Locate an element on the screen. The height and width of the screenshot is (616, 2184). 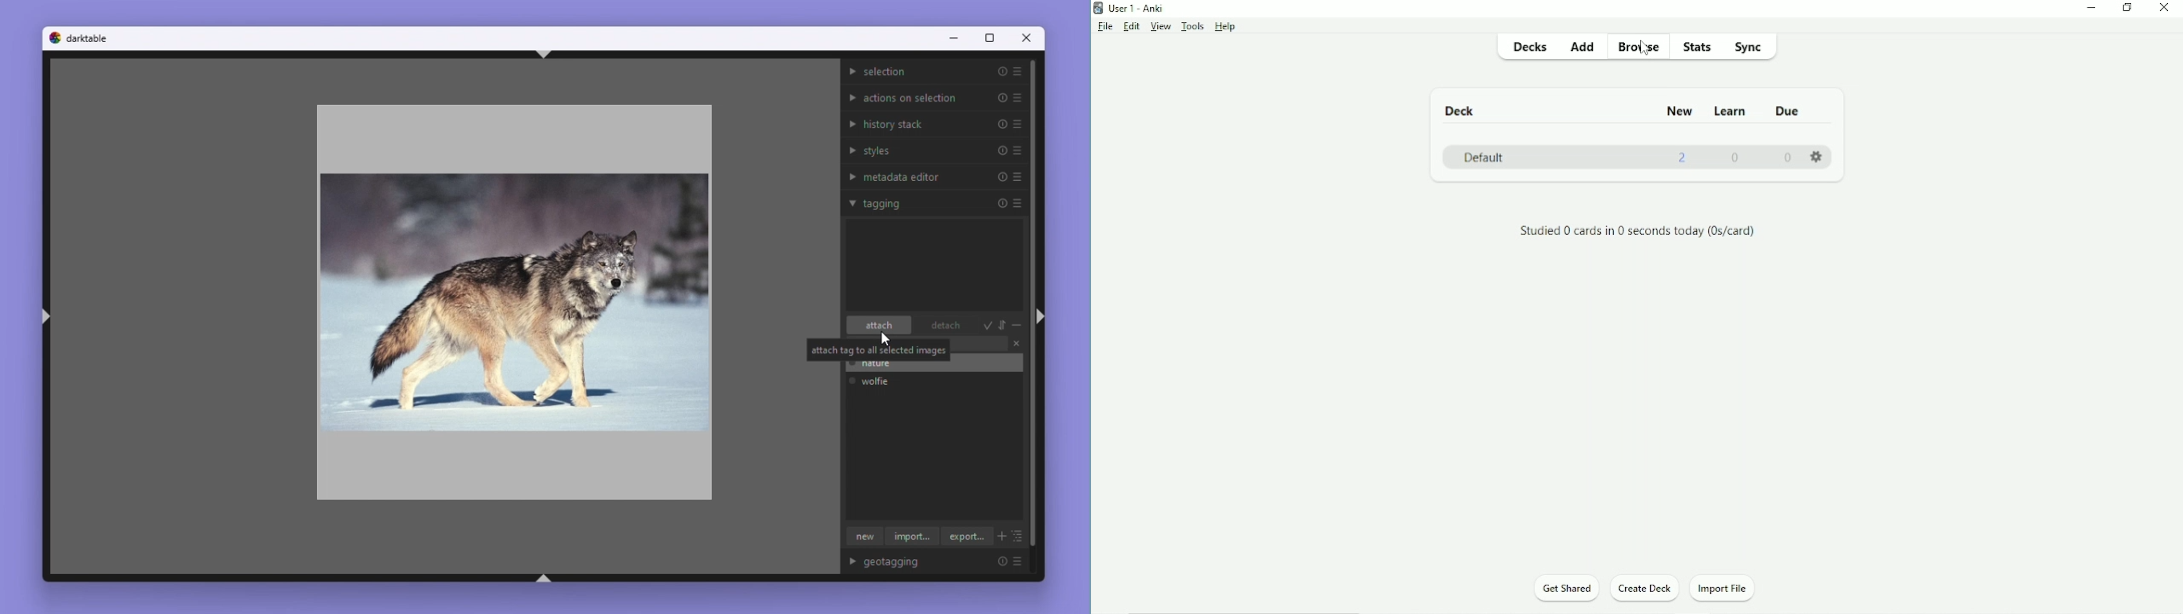
Detach is located at coordinates (941, 327).